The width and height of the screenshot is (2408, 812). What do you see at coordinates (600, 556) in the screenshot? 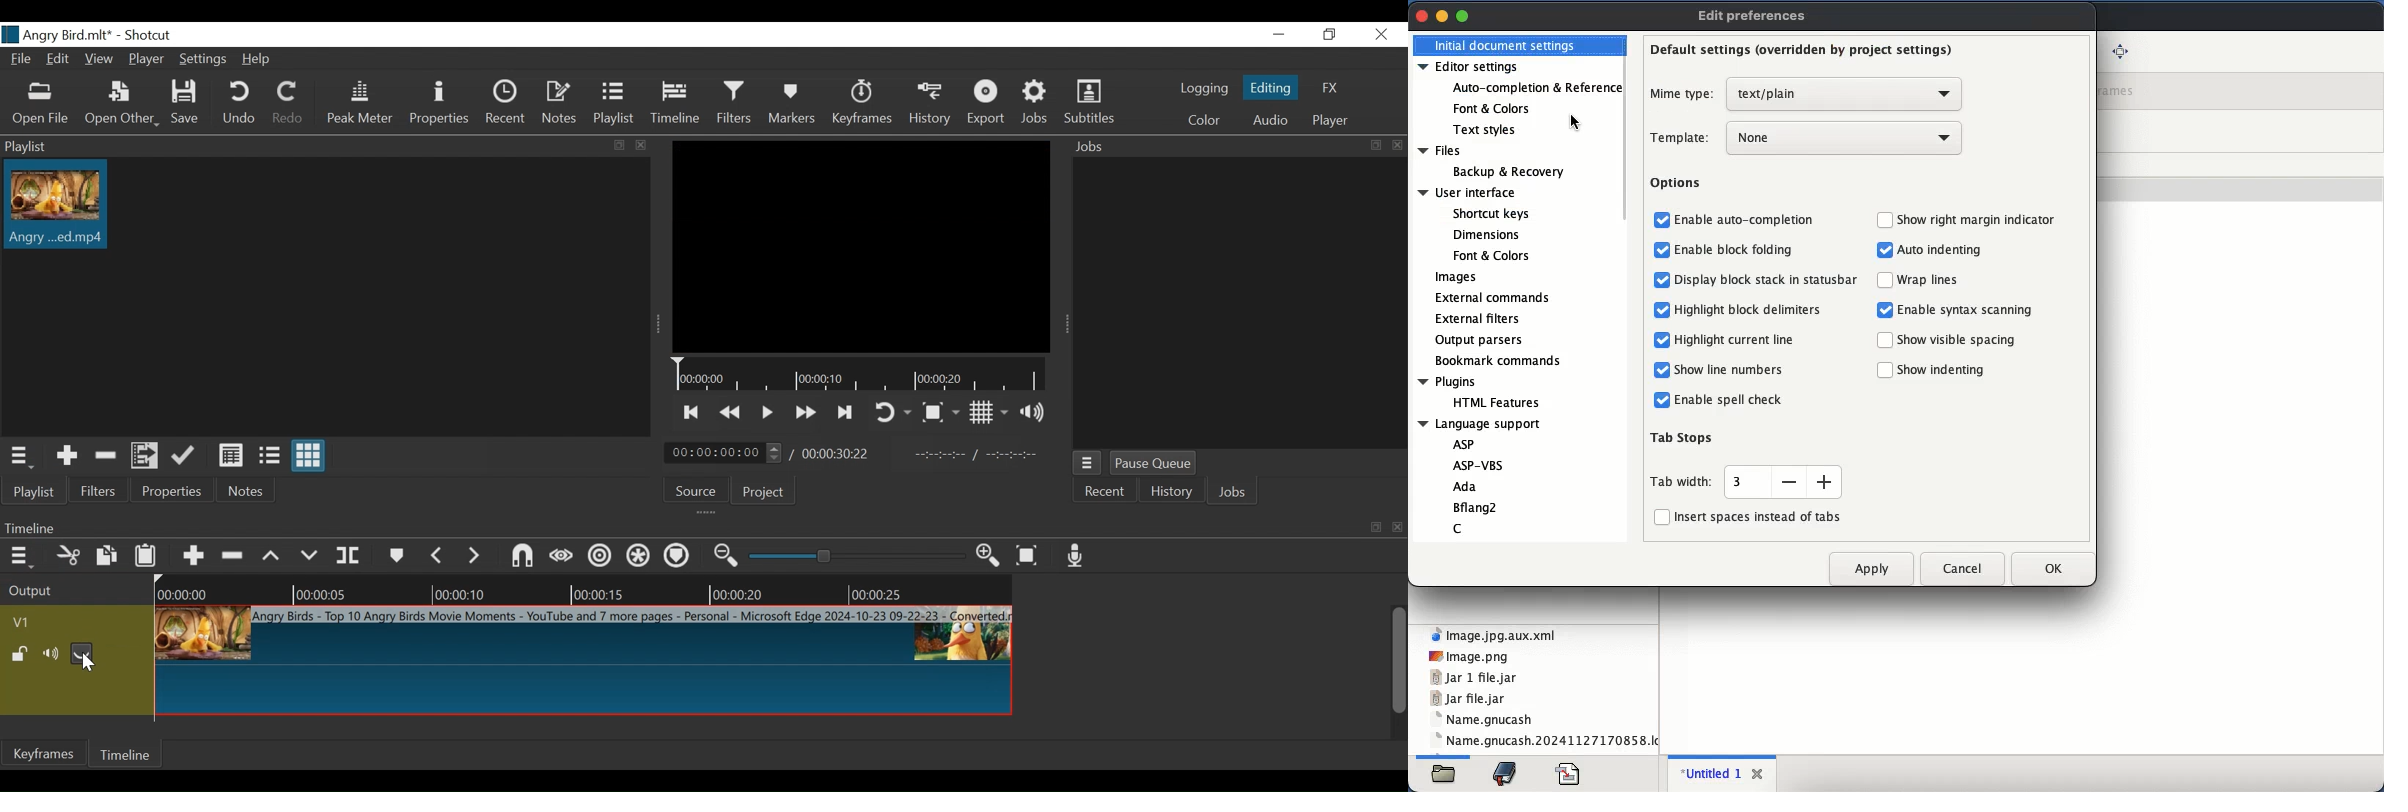
I see `Ripple` at bounding box center [600, 556].